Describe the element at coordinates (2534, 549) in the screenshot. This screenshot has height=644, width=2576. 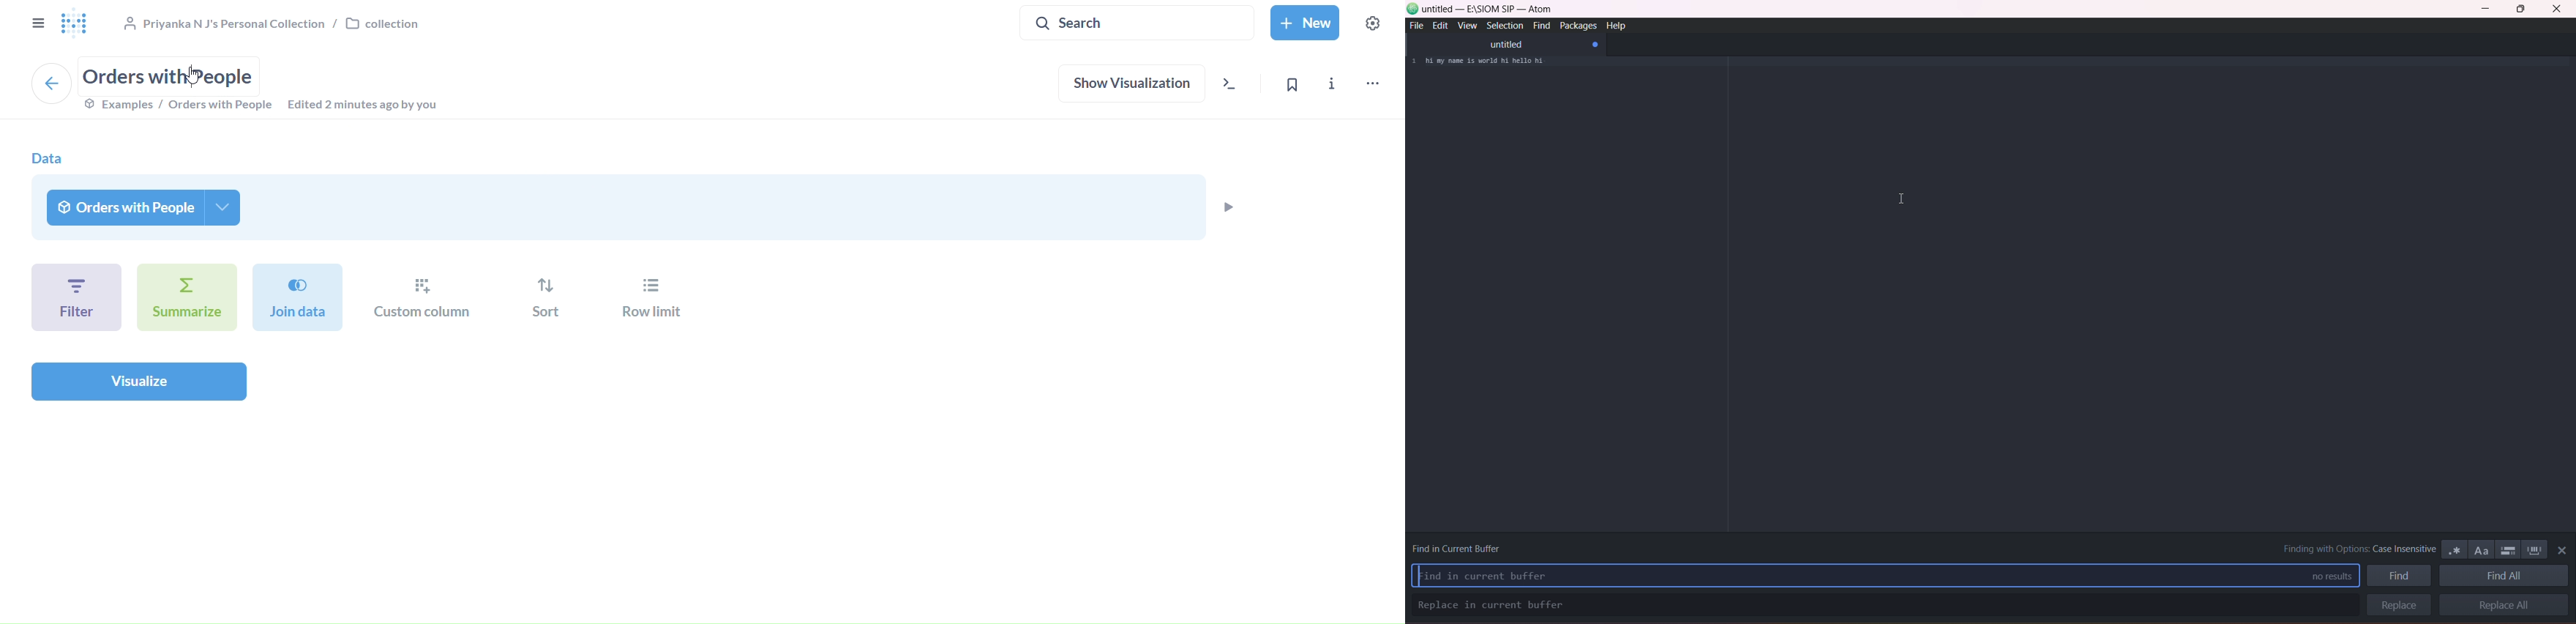
I see `whole word` at that location.